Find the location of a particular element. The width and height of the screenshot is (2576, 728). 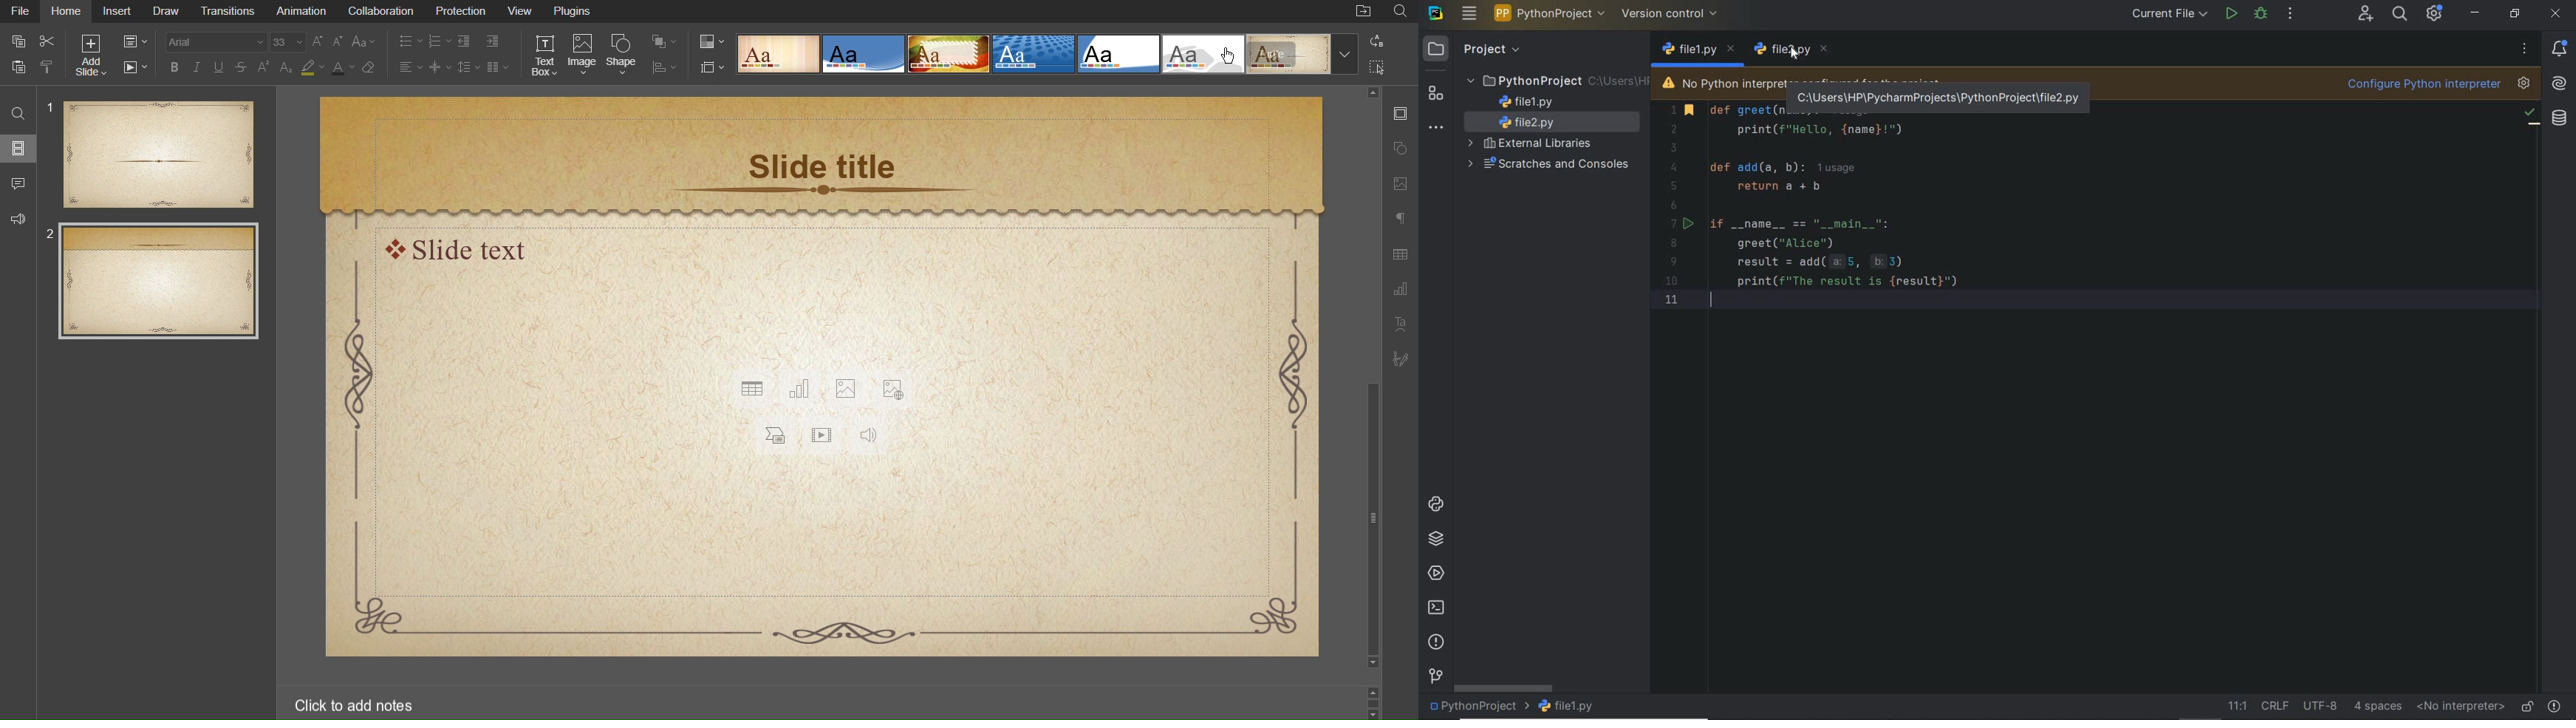

Text Box is located at coordinates (547, 56).